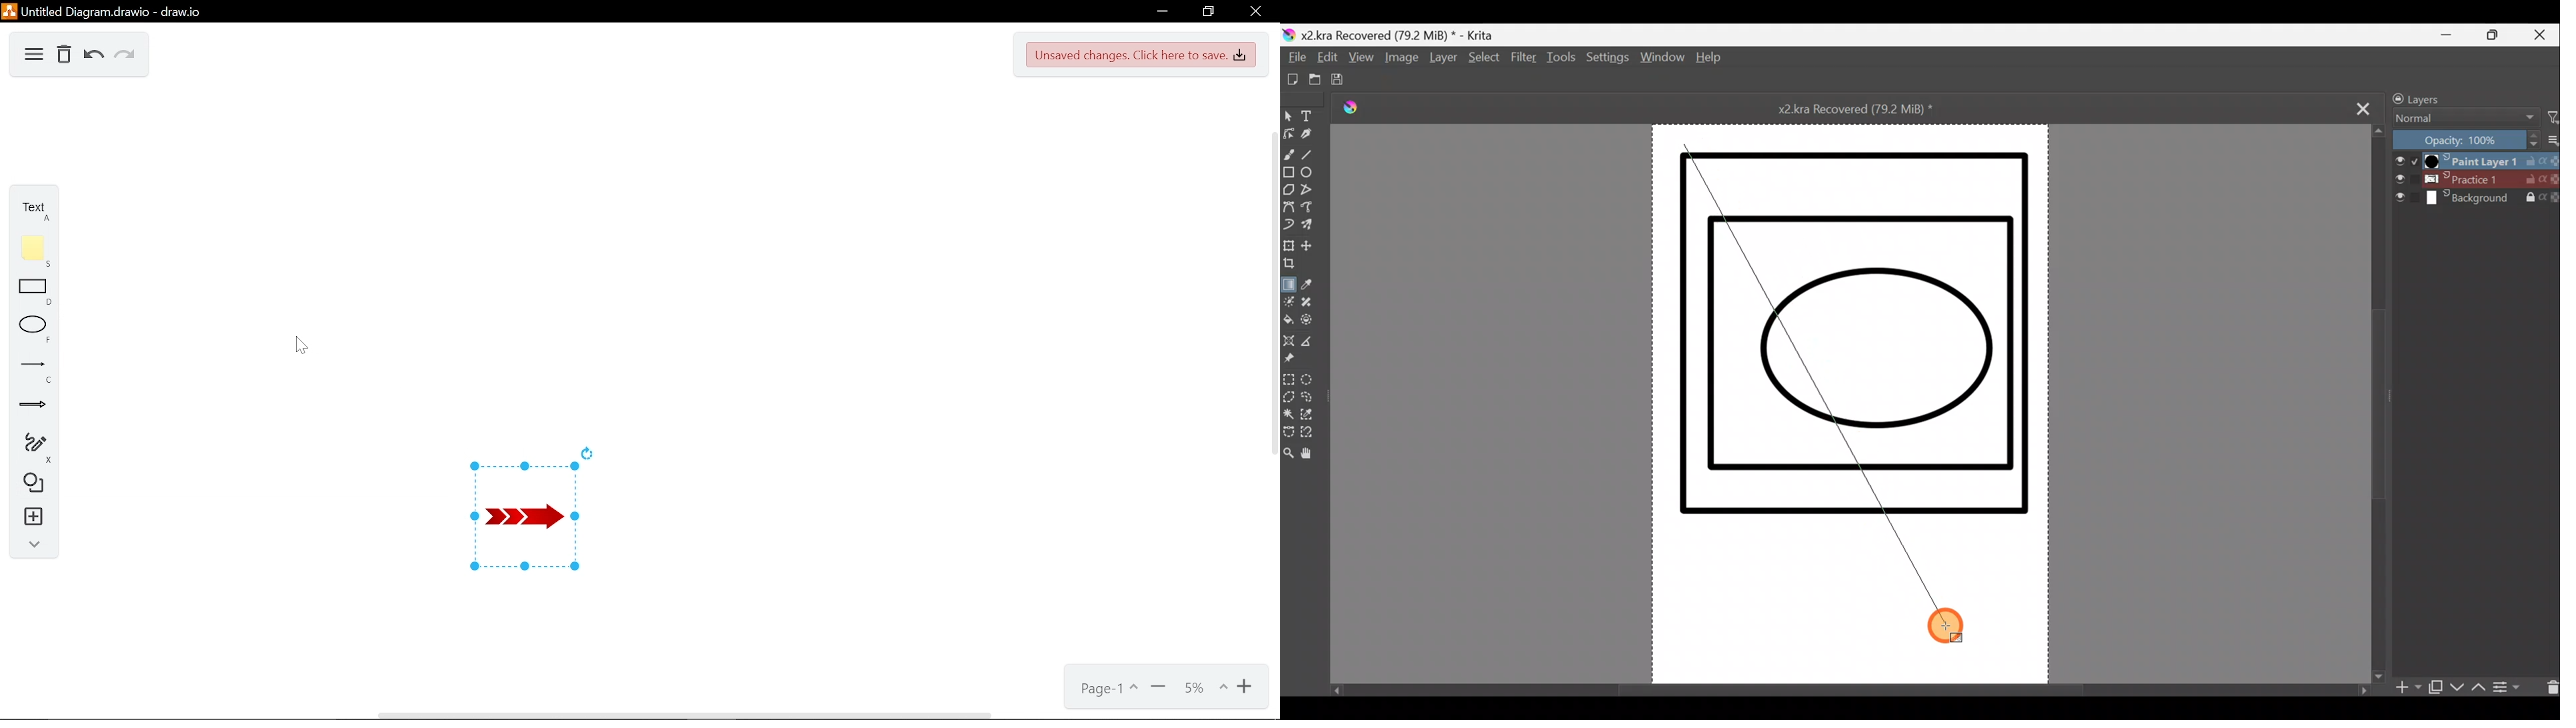 Image resolution: width=2576 pixels, height=728 pixels. Describe the element at coordinates (2477, 687) in the screenshot. I see `Move layer/mask up` at that location.